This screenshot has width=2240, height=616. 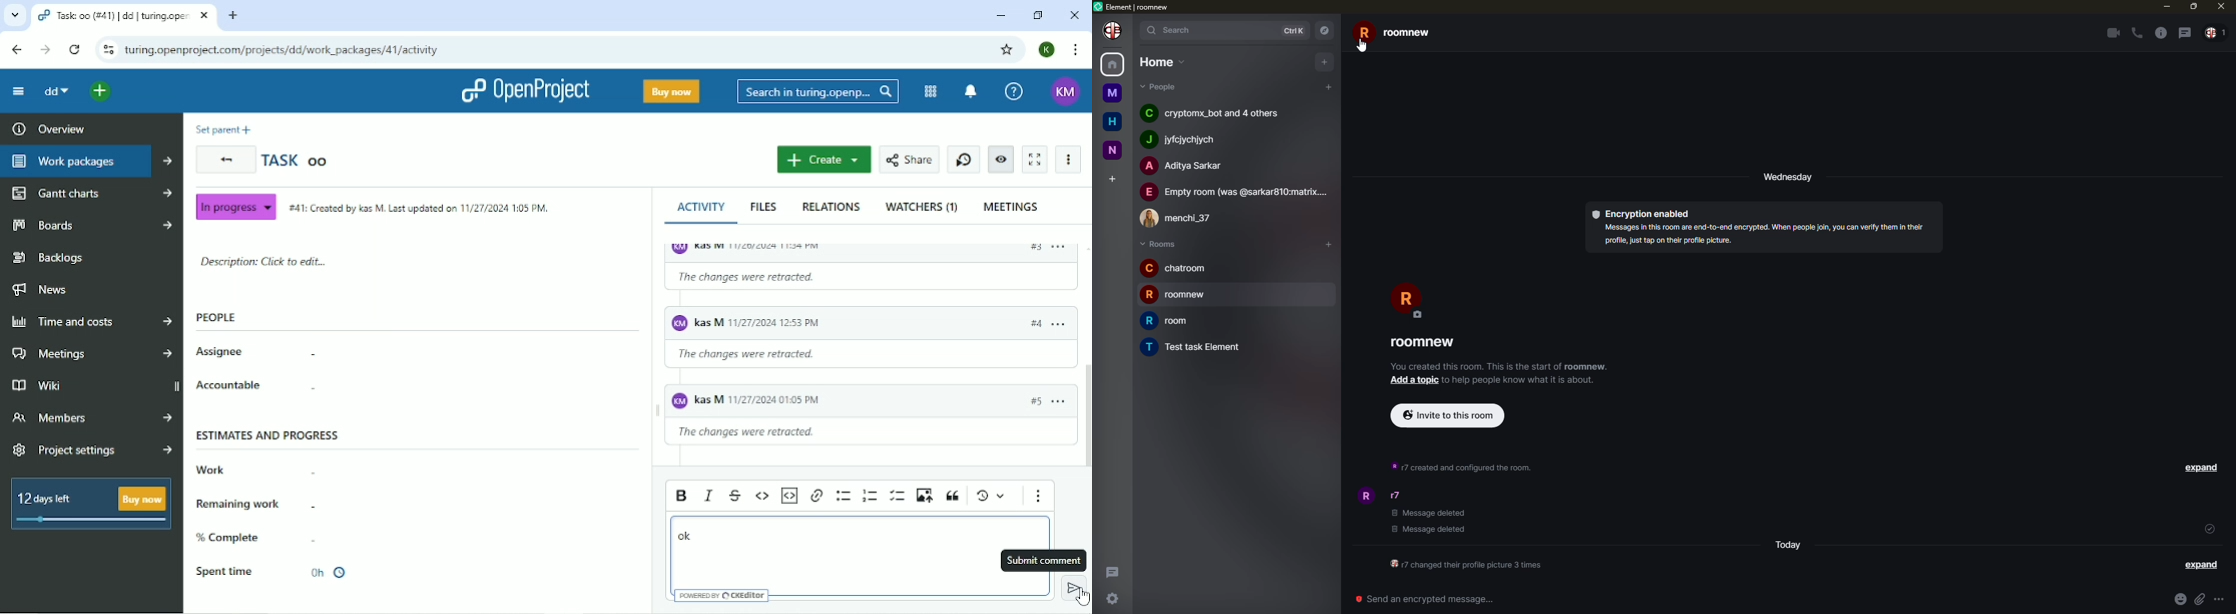 I want to click on deleted, so click(x=1432, y=522).